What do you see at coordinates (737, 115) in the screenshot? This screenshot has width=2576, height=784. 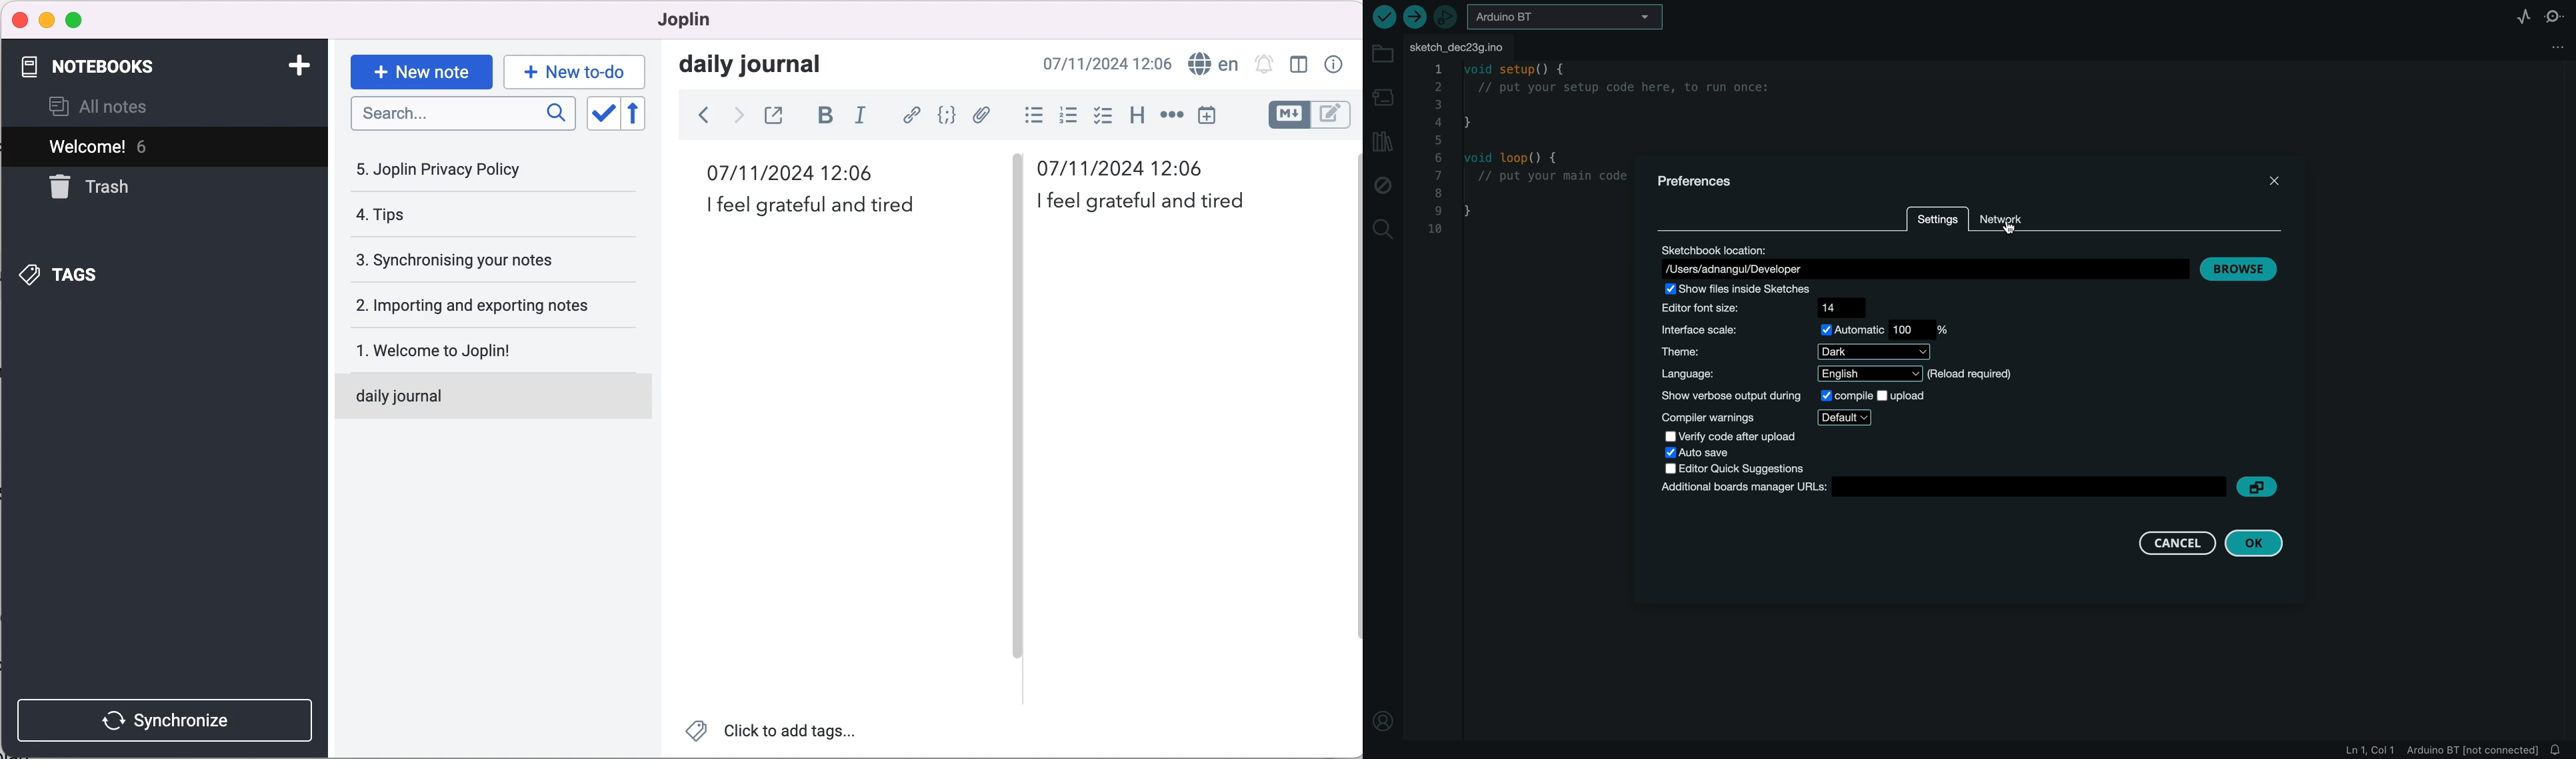 I see `forward` at bounding box center [737, 115].